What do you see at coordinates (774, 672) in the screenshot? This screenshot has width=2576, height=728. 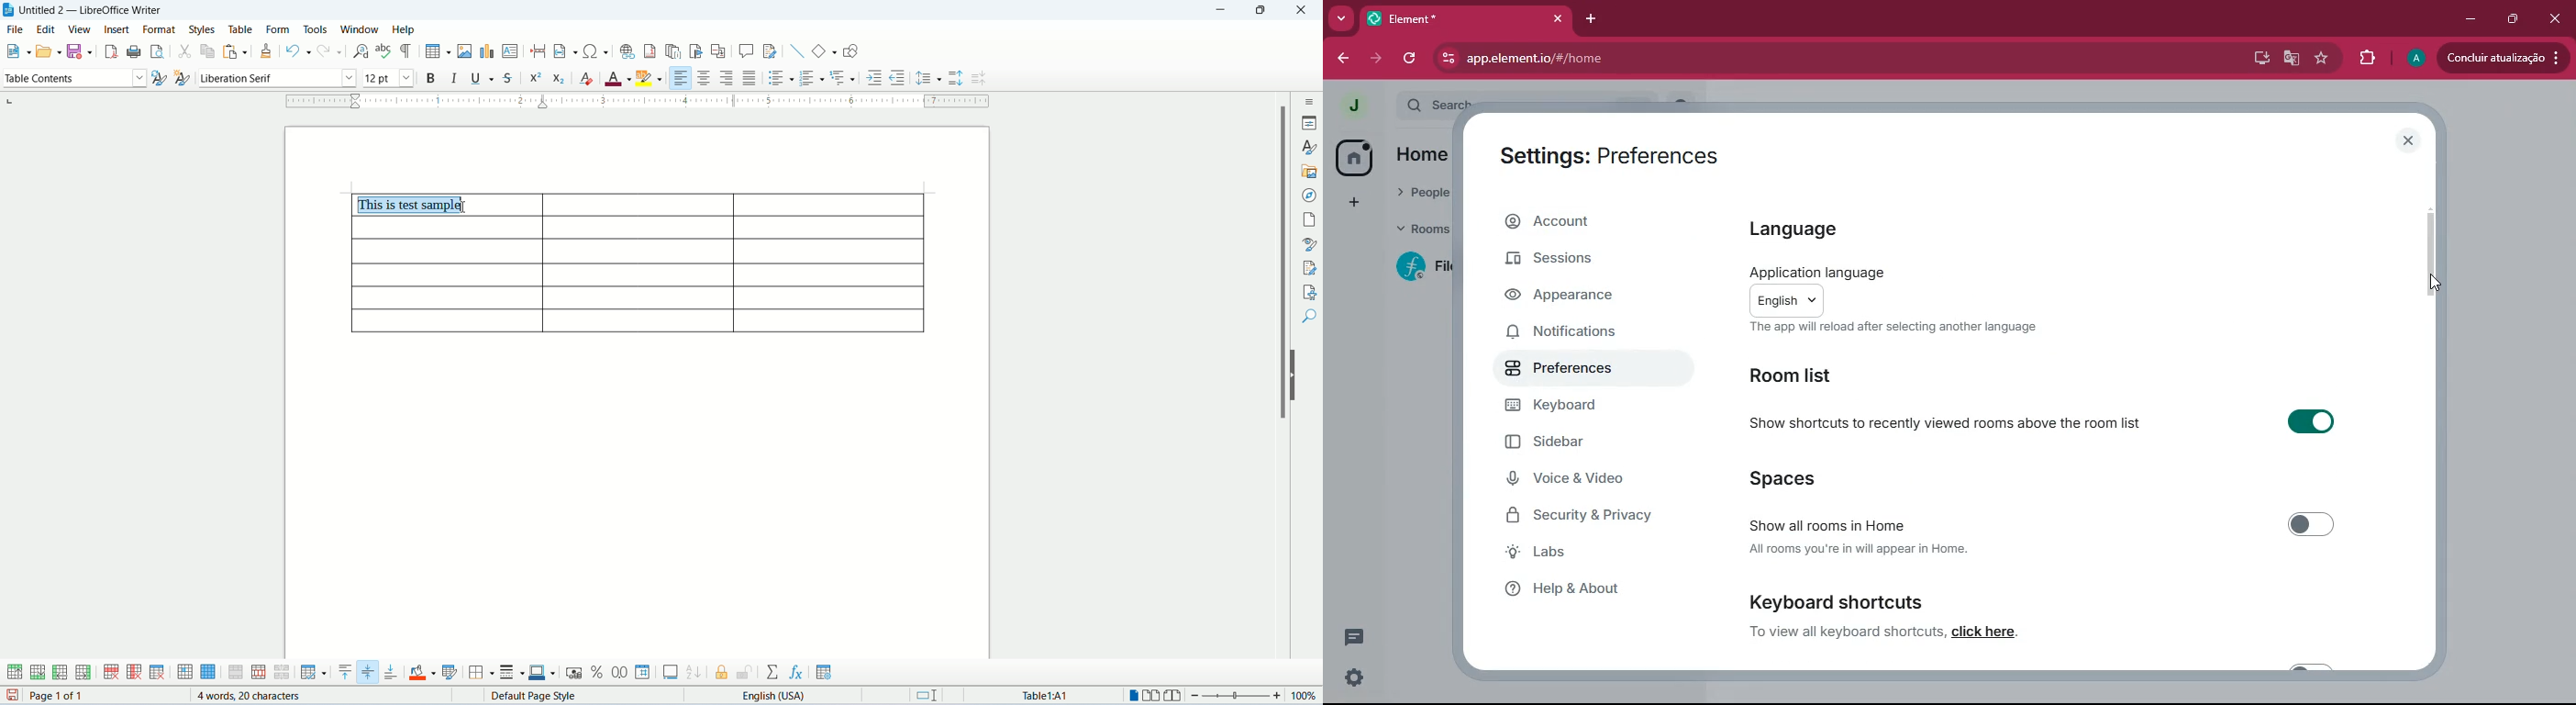 I see `sum` at bounding box center [774, 672].